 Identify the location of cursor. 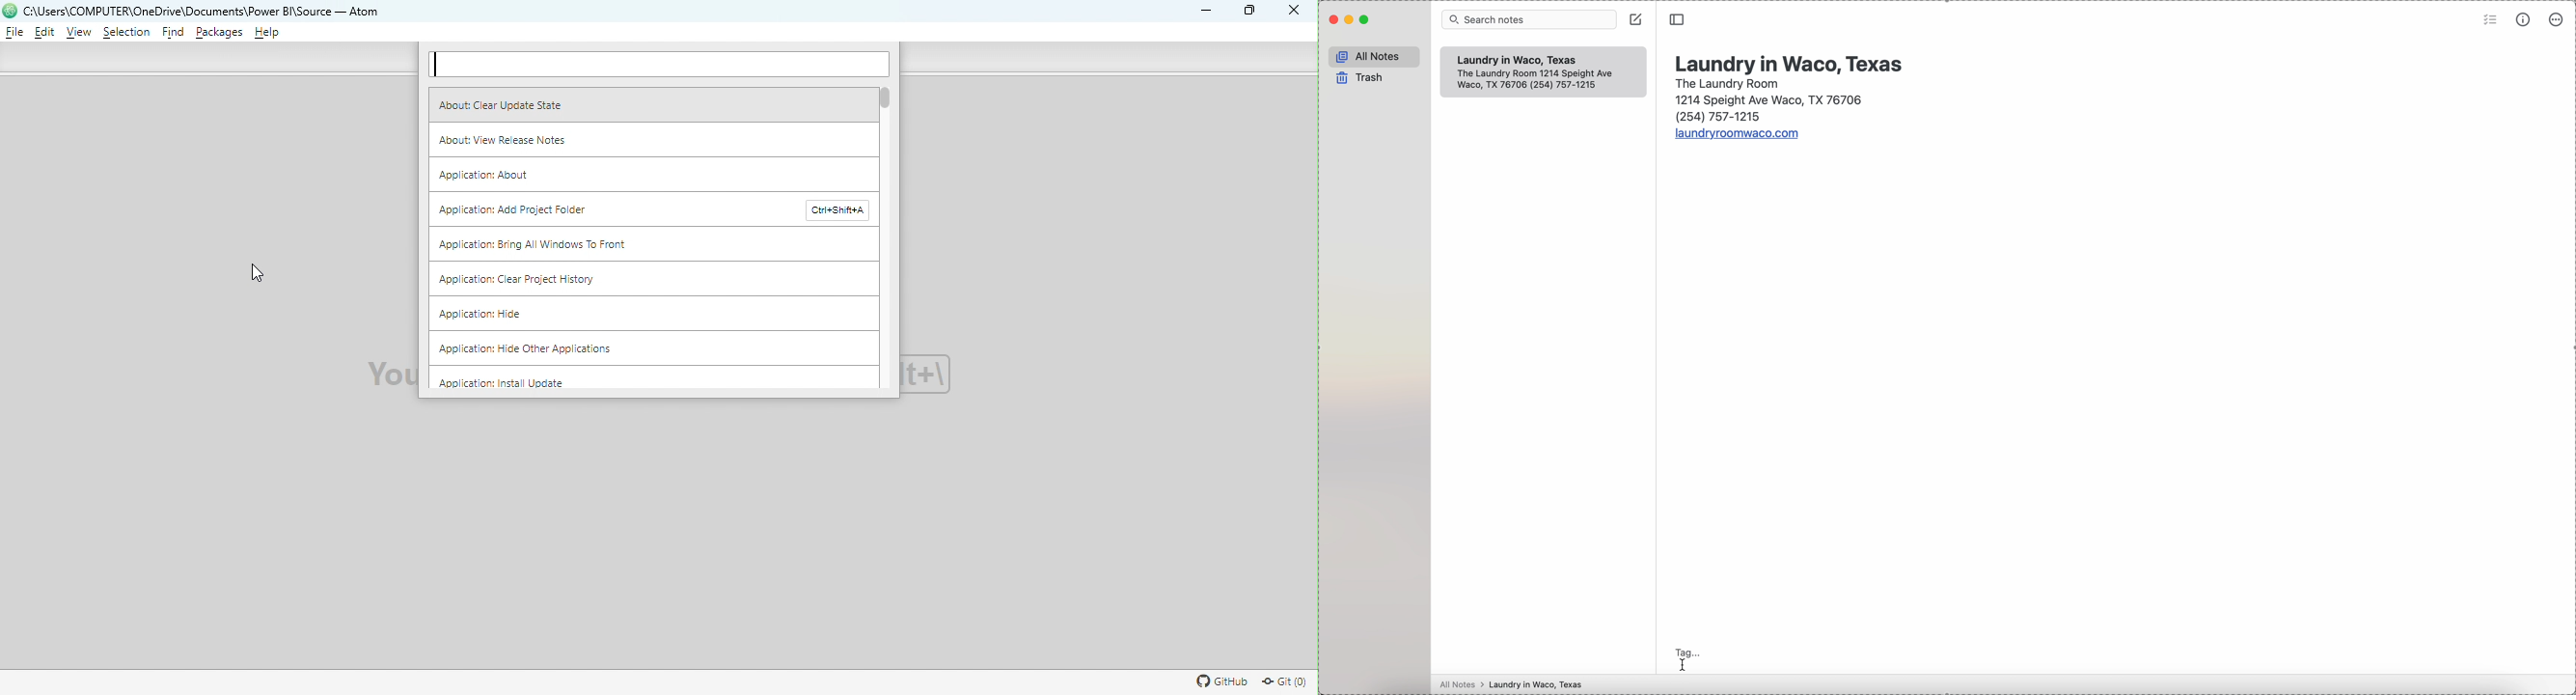
(1684, 667).